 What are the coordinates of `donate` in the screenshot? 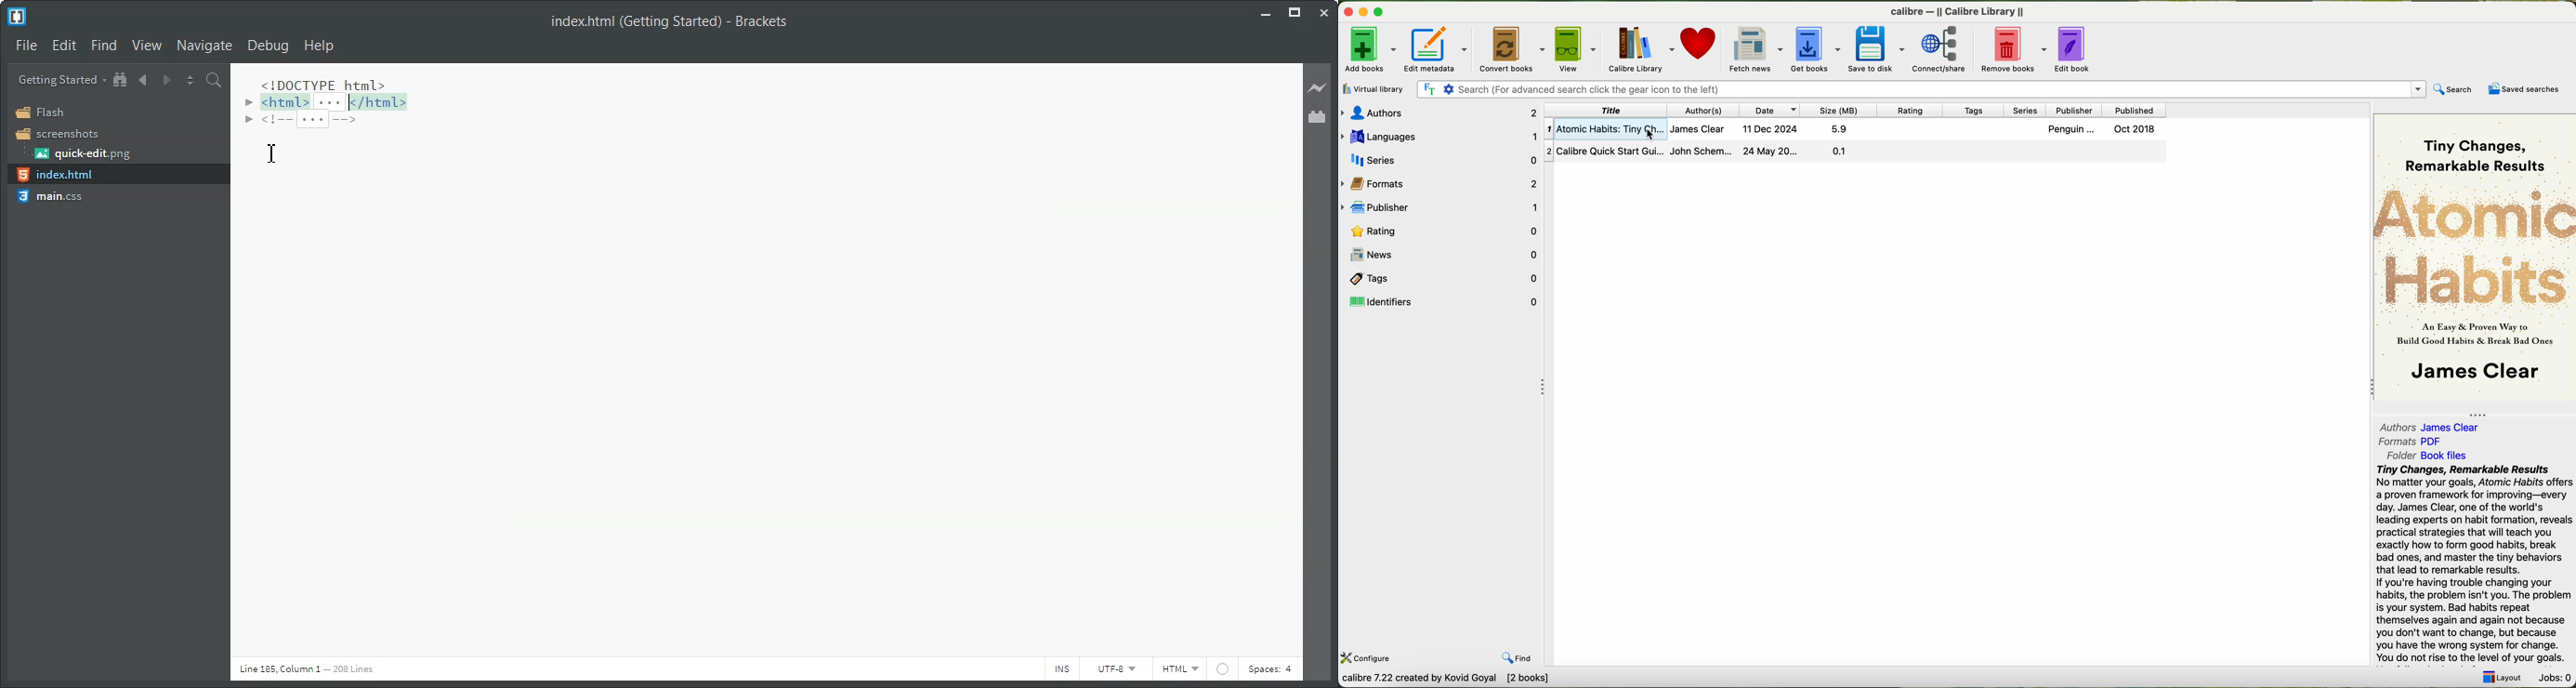 It's located at (1699, 46).